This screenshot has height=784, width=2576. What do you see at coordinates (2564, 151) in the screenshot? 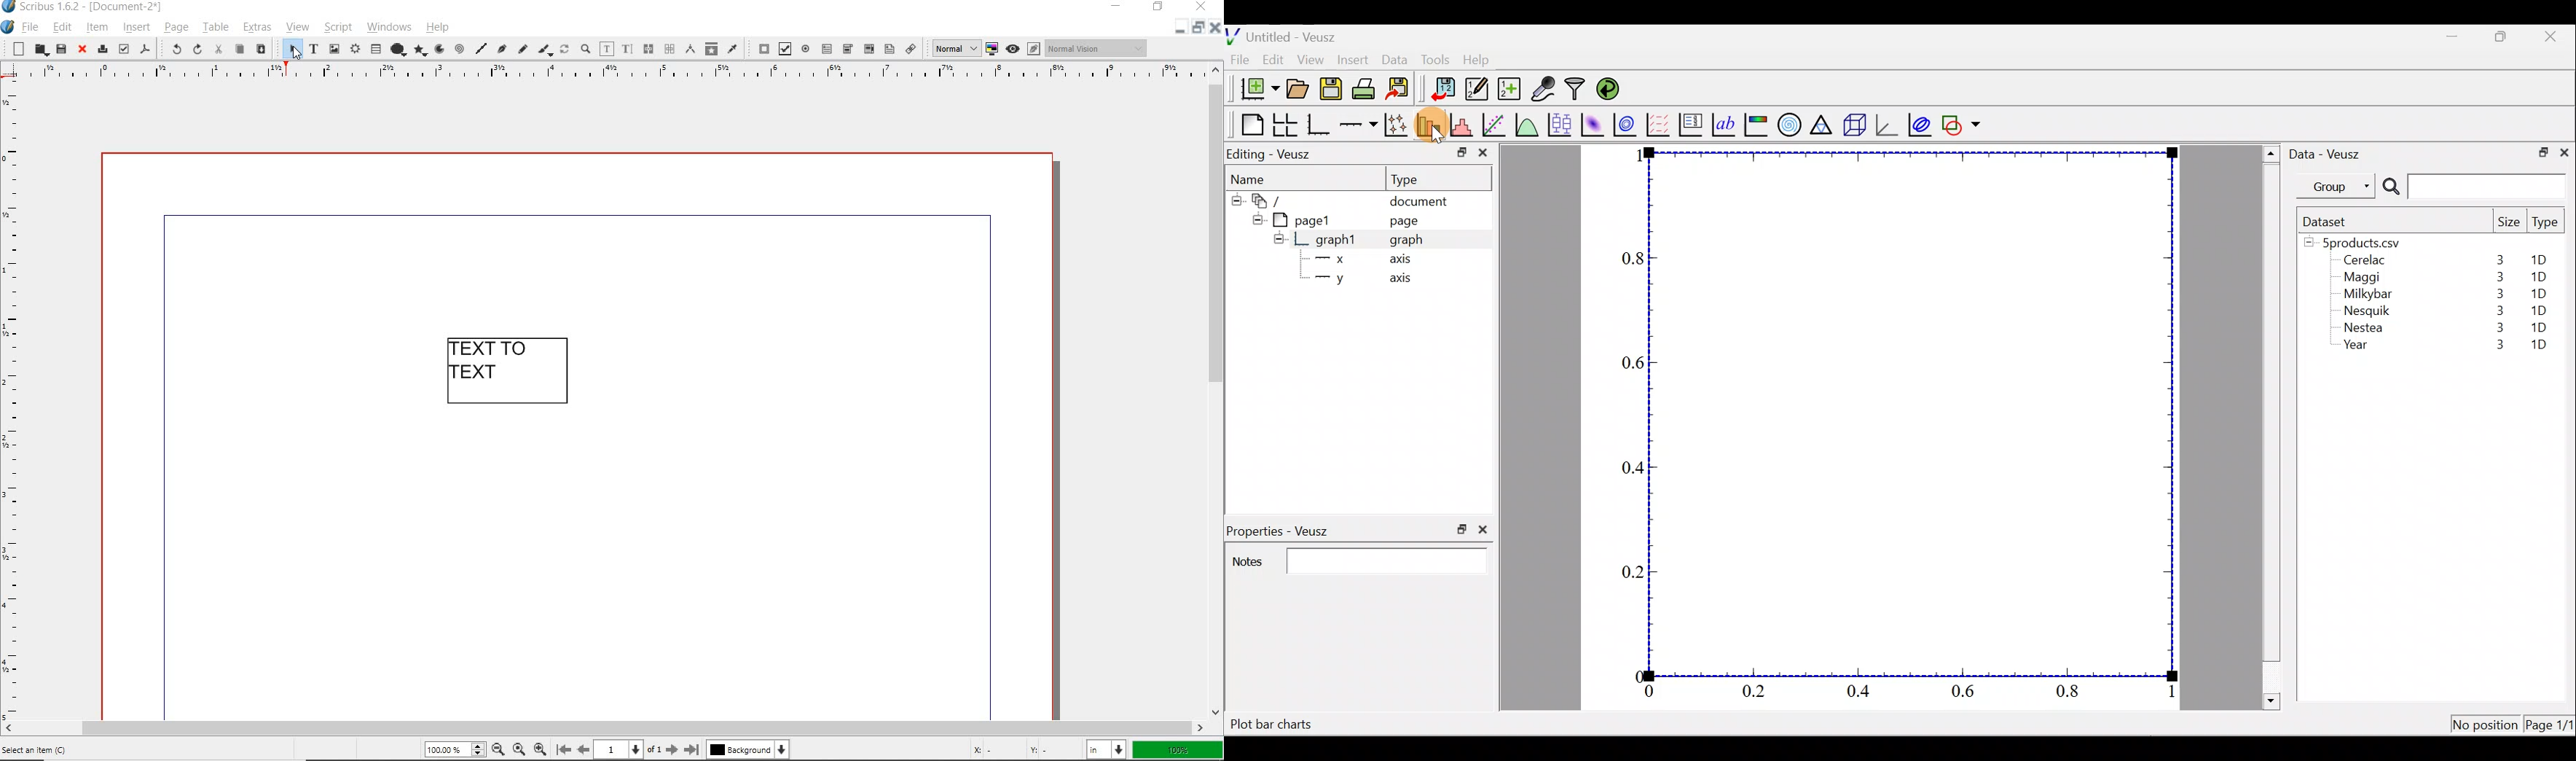
I see `close` at bounding box center [2564, 151].